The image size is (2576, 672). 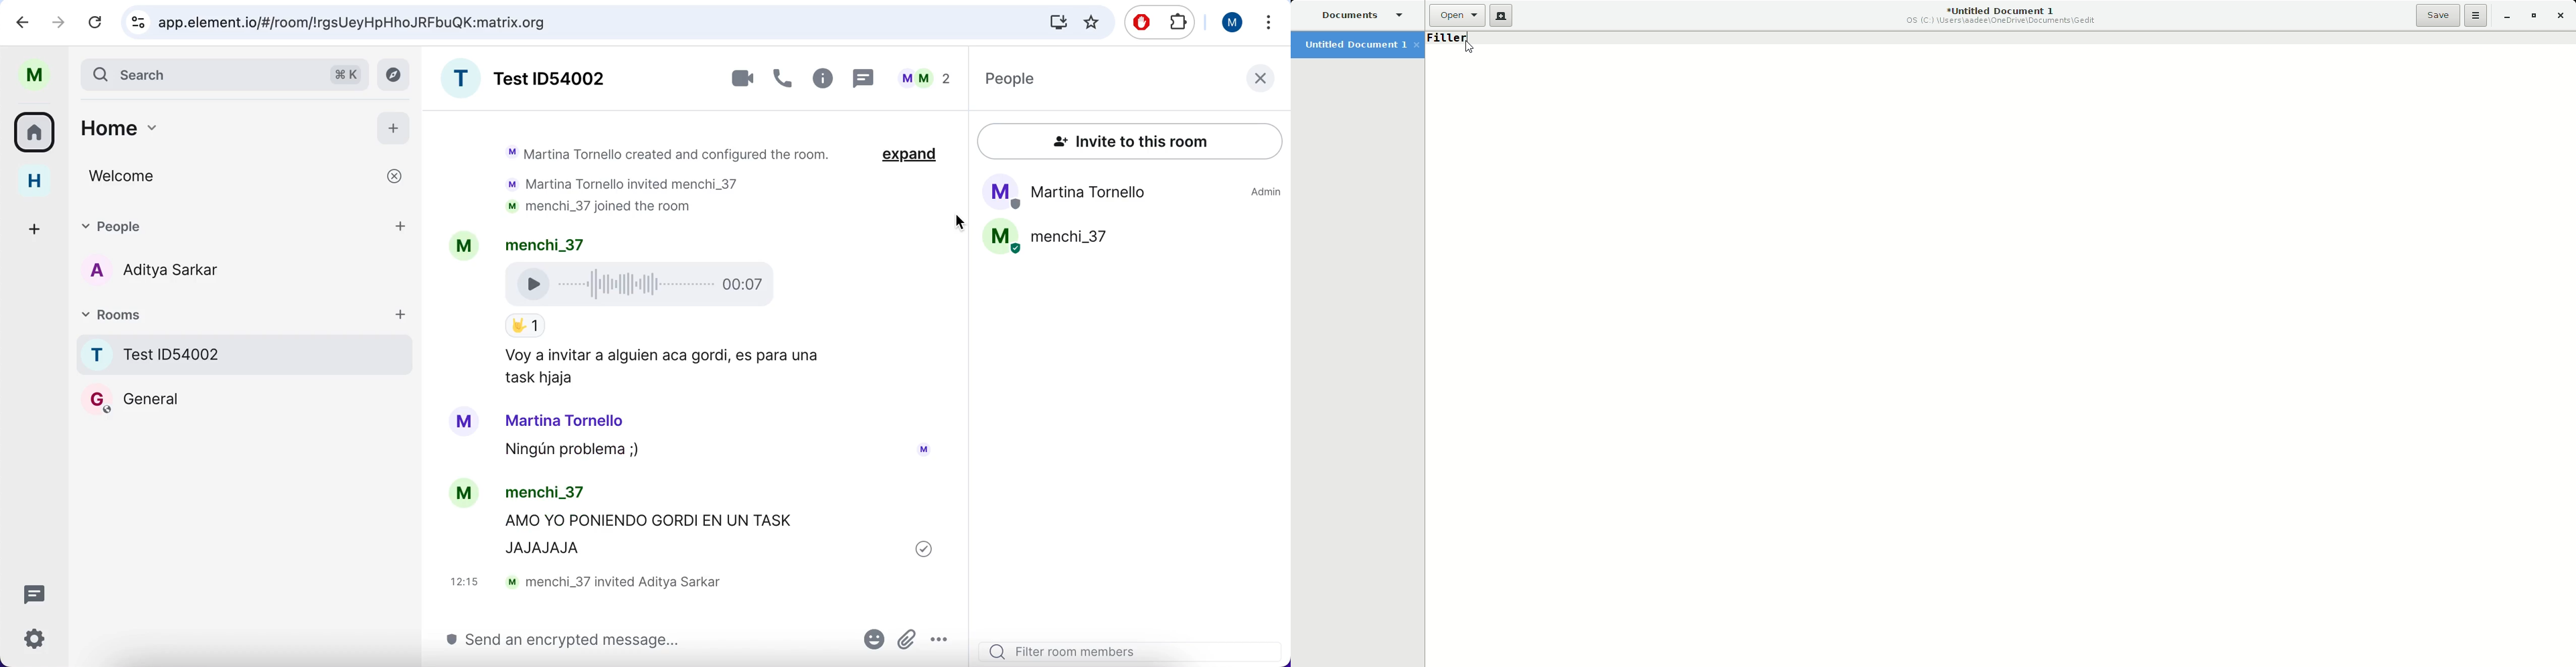 I want to click on user, so click(x=39, y=75).